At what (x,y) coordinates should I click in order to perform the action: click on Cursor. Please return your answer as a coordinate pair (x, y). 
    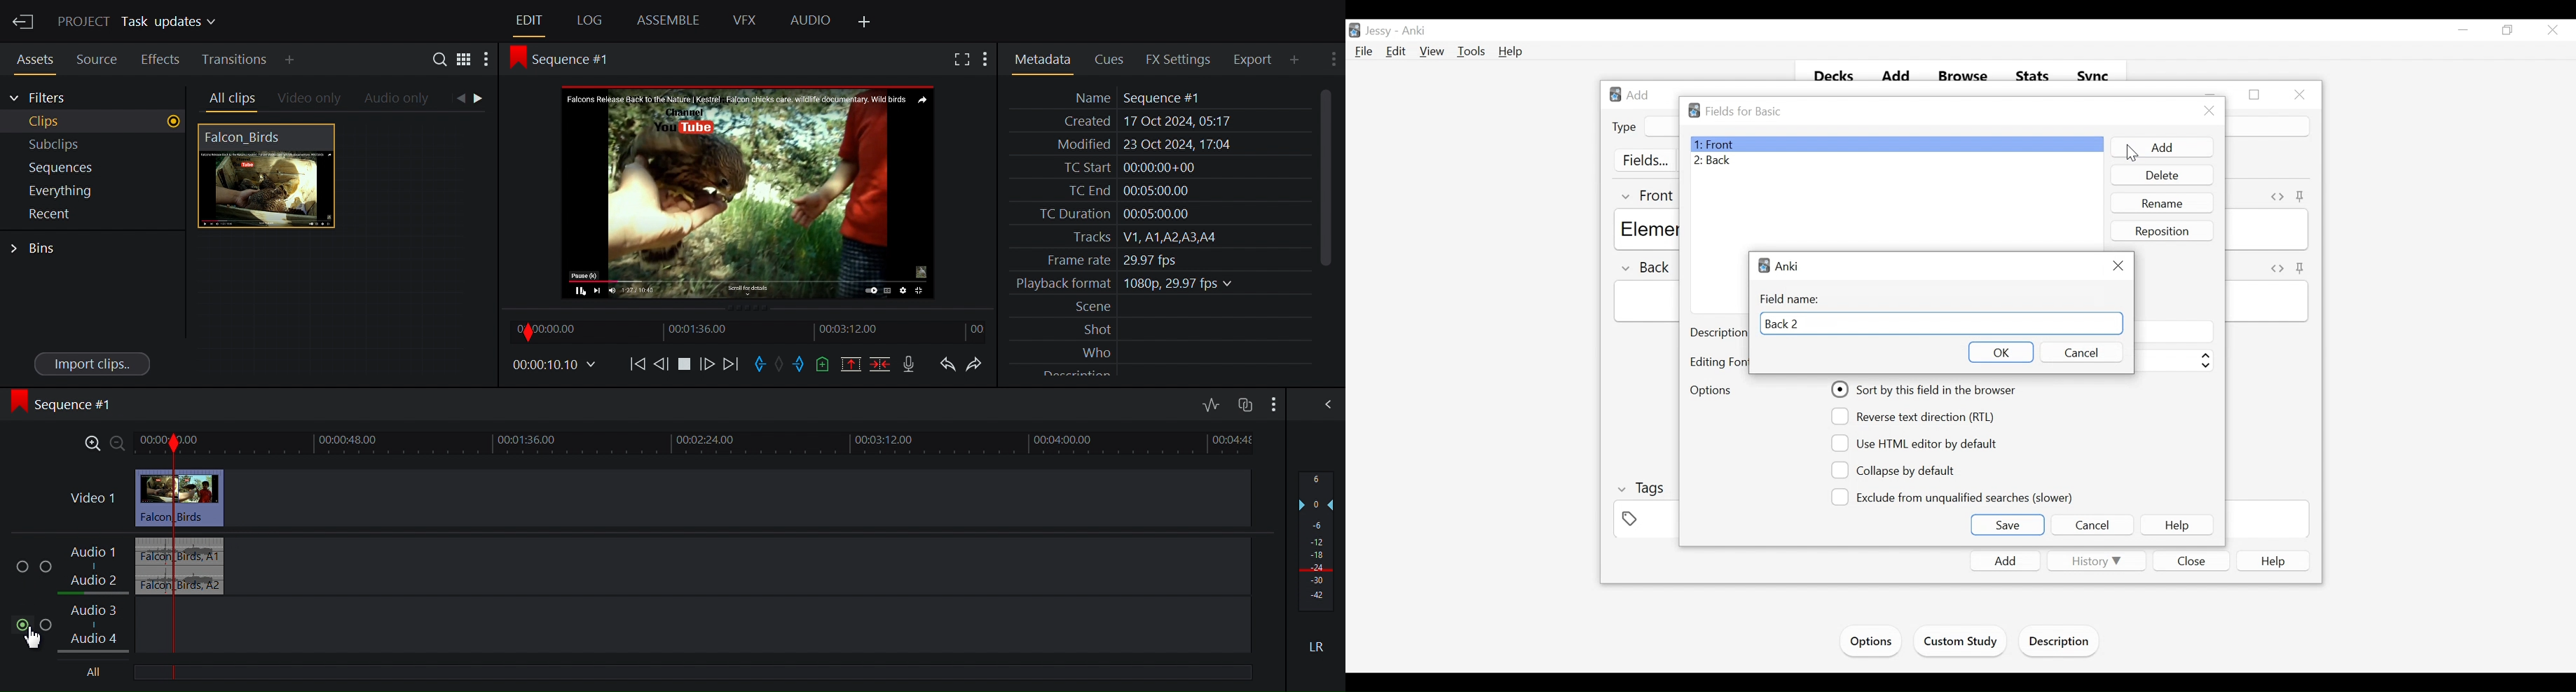
    Looking at the image, I should click on (2129, 154).